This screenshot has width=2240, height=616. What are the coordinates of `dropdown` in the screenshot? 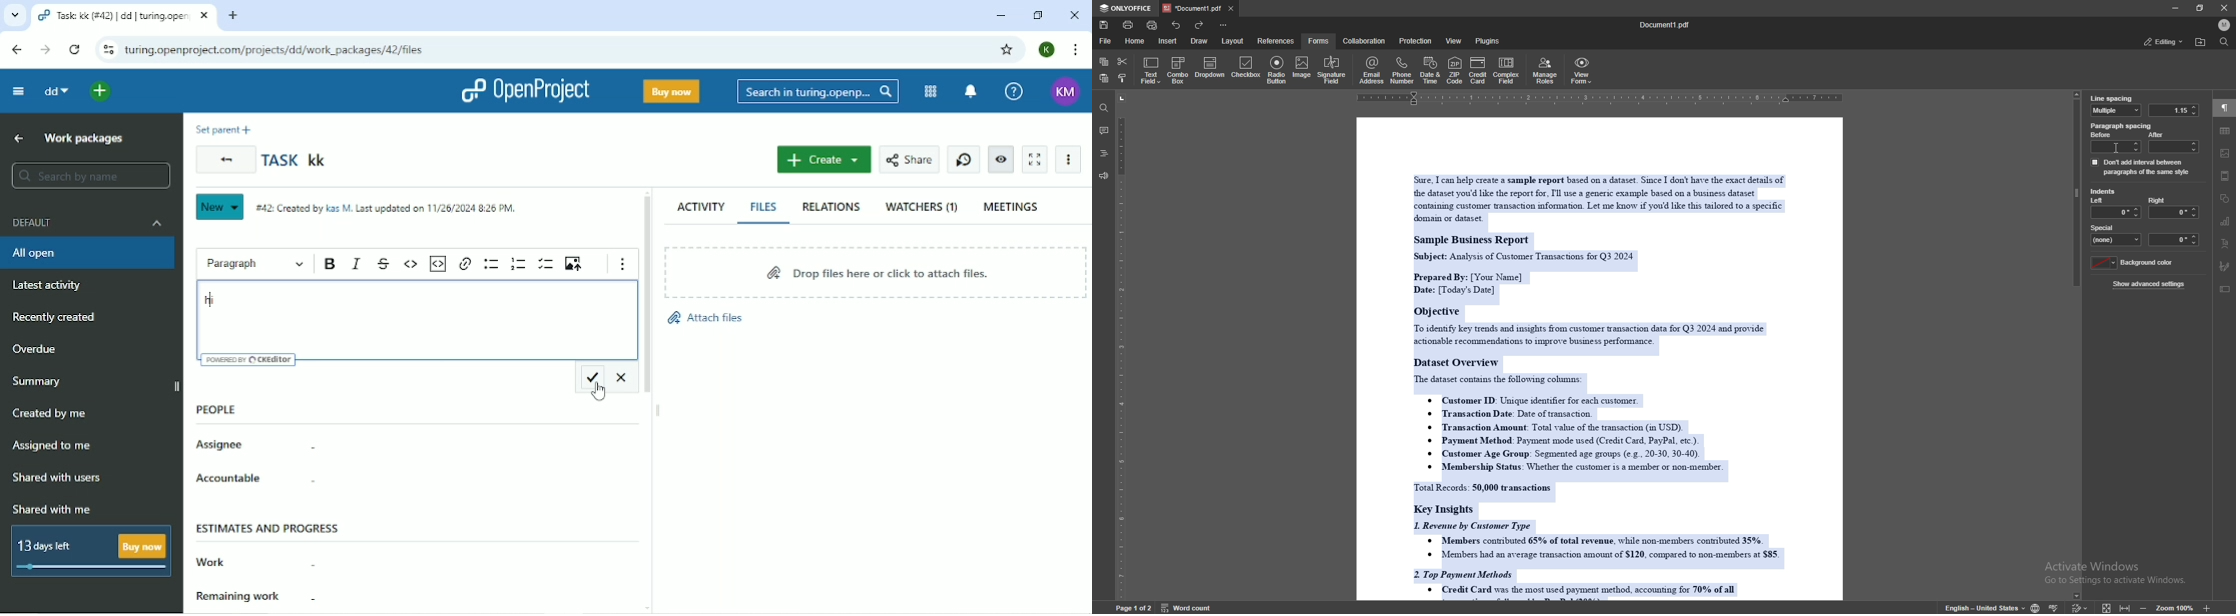 It's located at (1210, 69).